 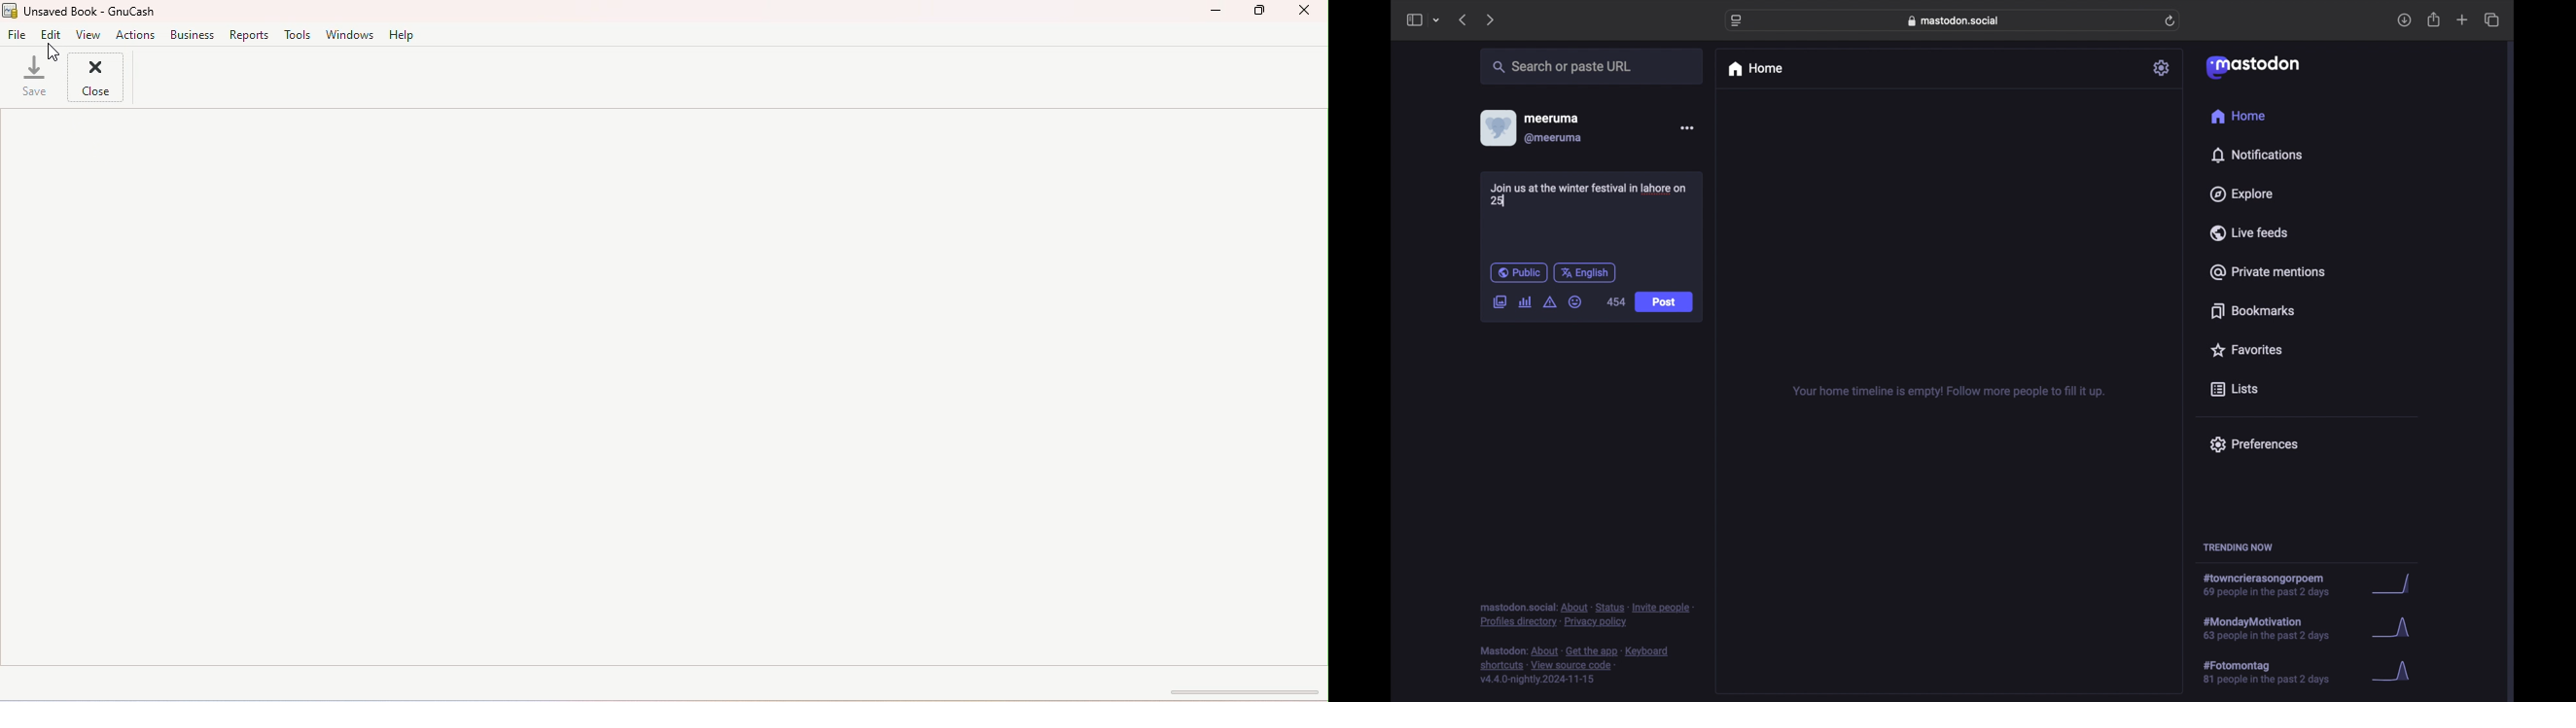 What do you see at coordinates (30, 76) in the screenshot?
I see `Save` at bounding box center [30, 76].